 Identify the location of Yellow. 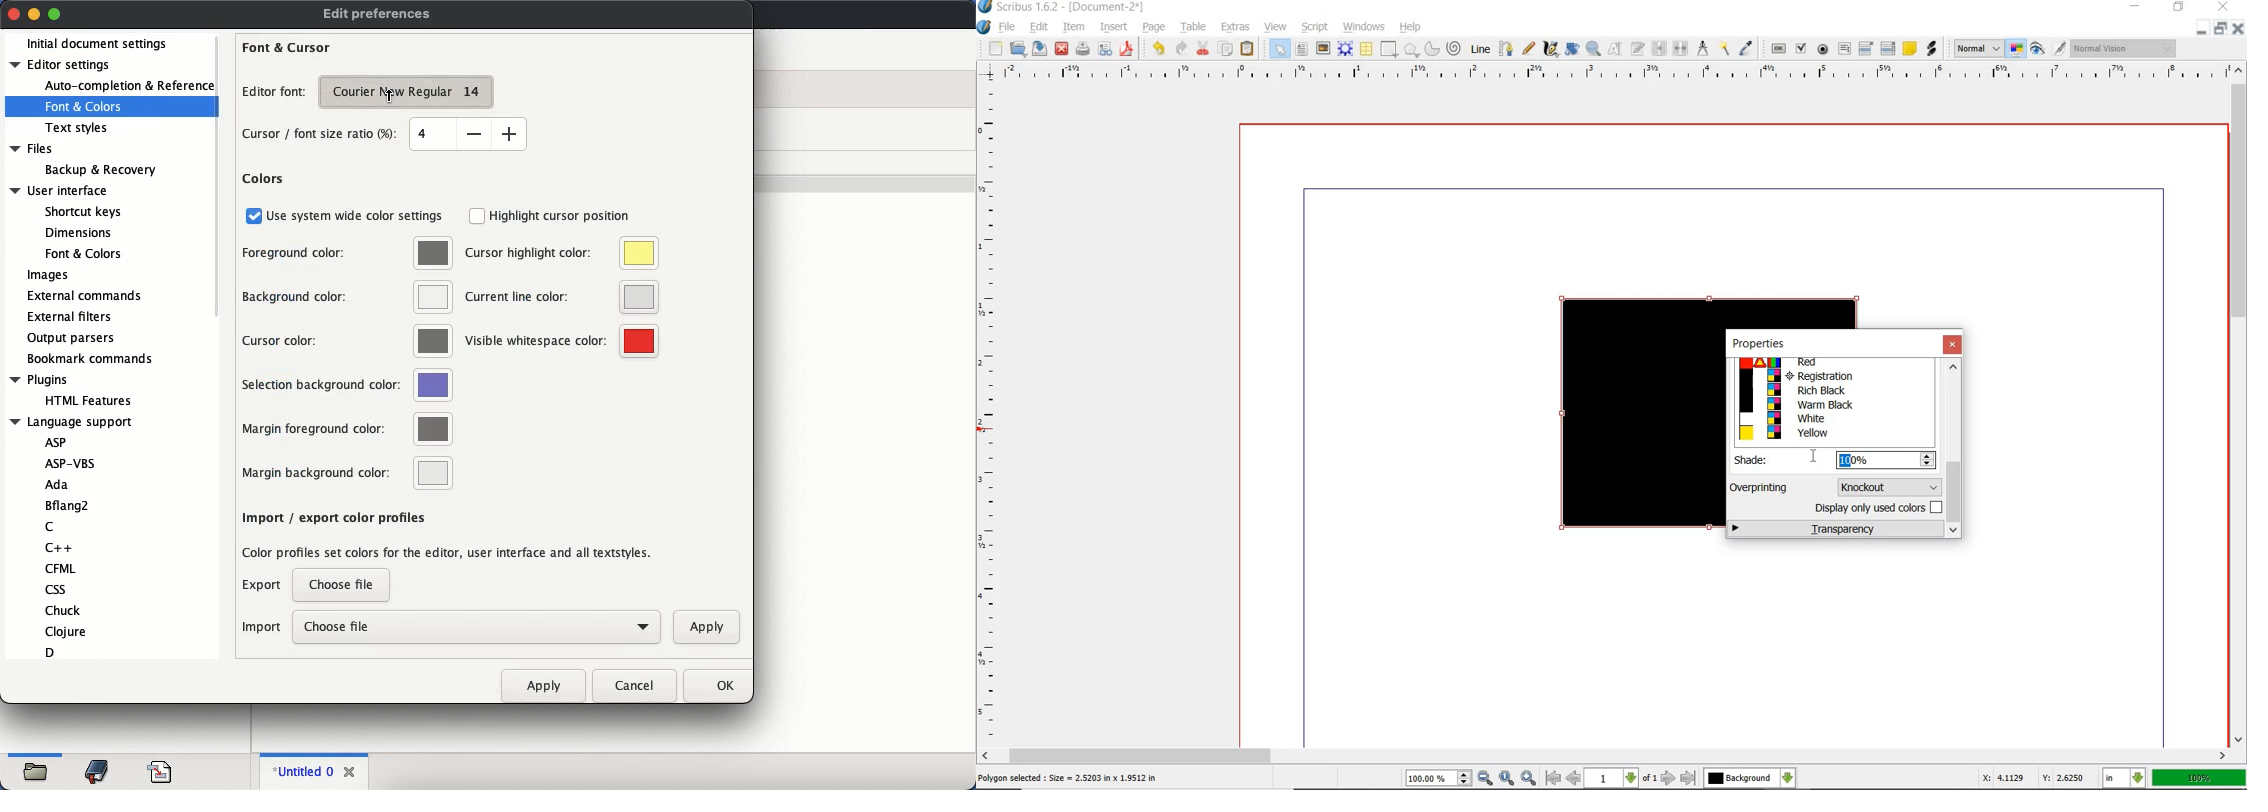
(1833, 434).